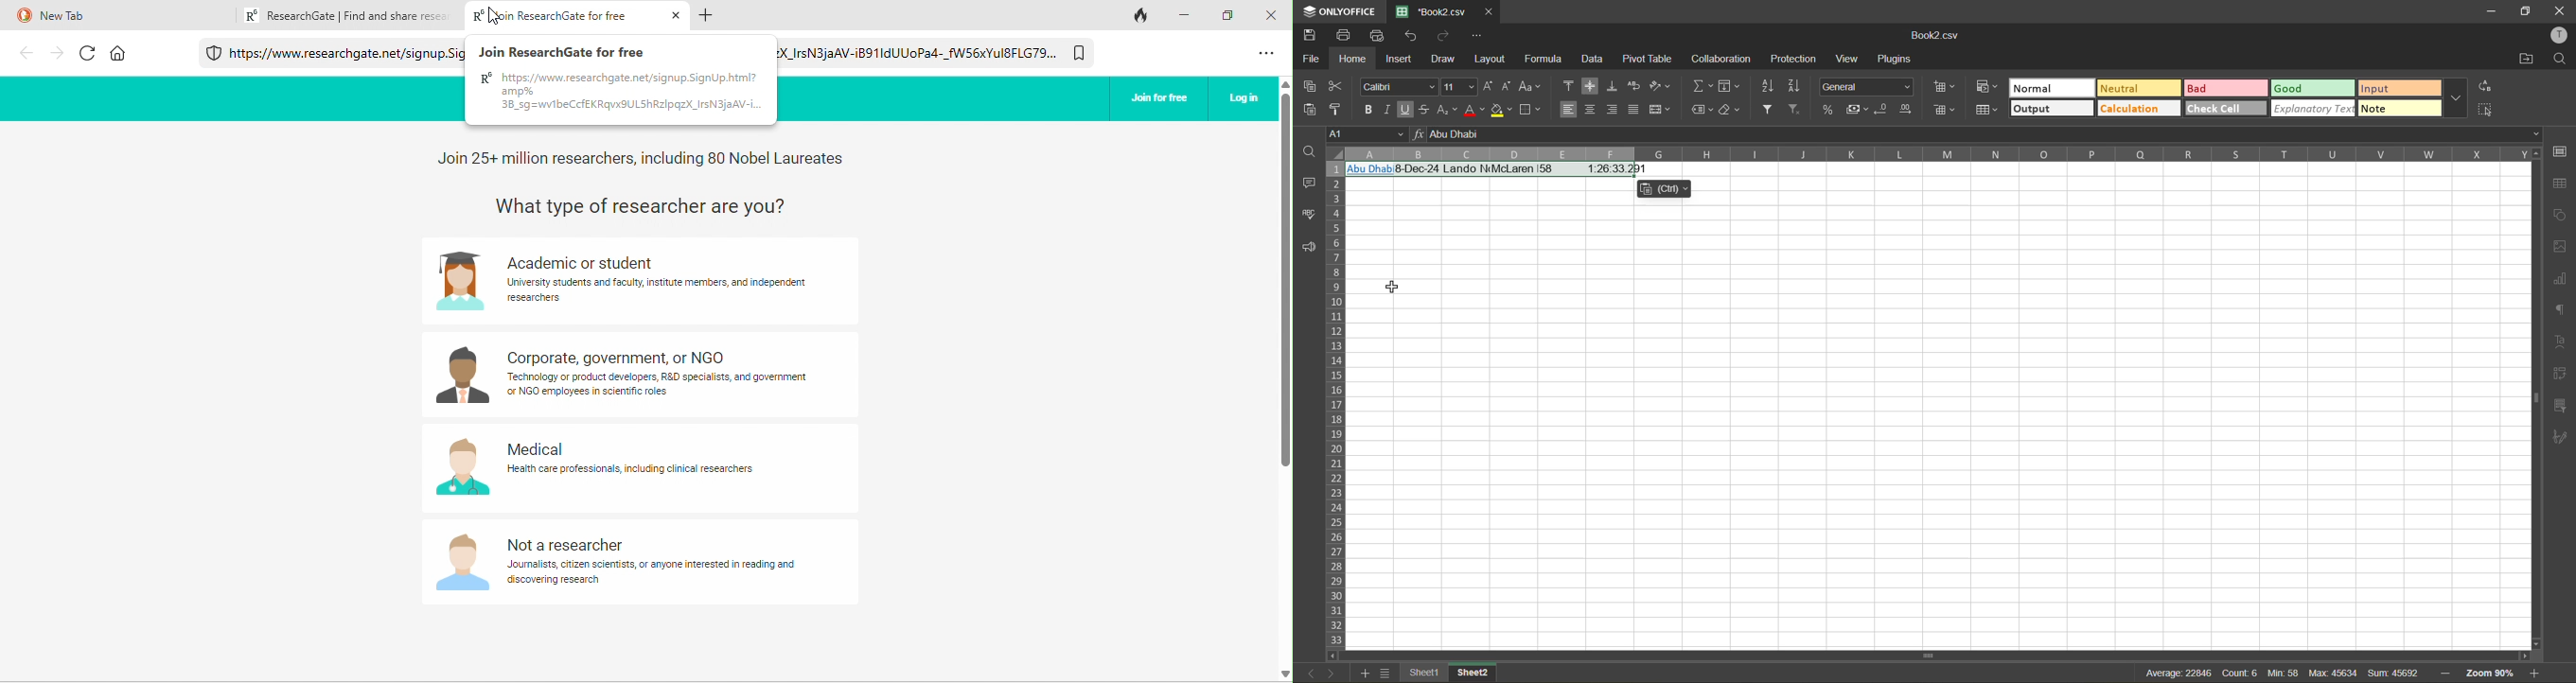 The width and height of the screenshot is (2576, 700). I want to click on collaboration, so click(1722, 59).